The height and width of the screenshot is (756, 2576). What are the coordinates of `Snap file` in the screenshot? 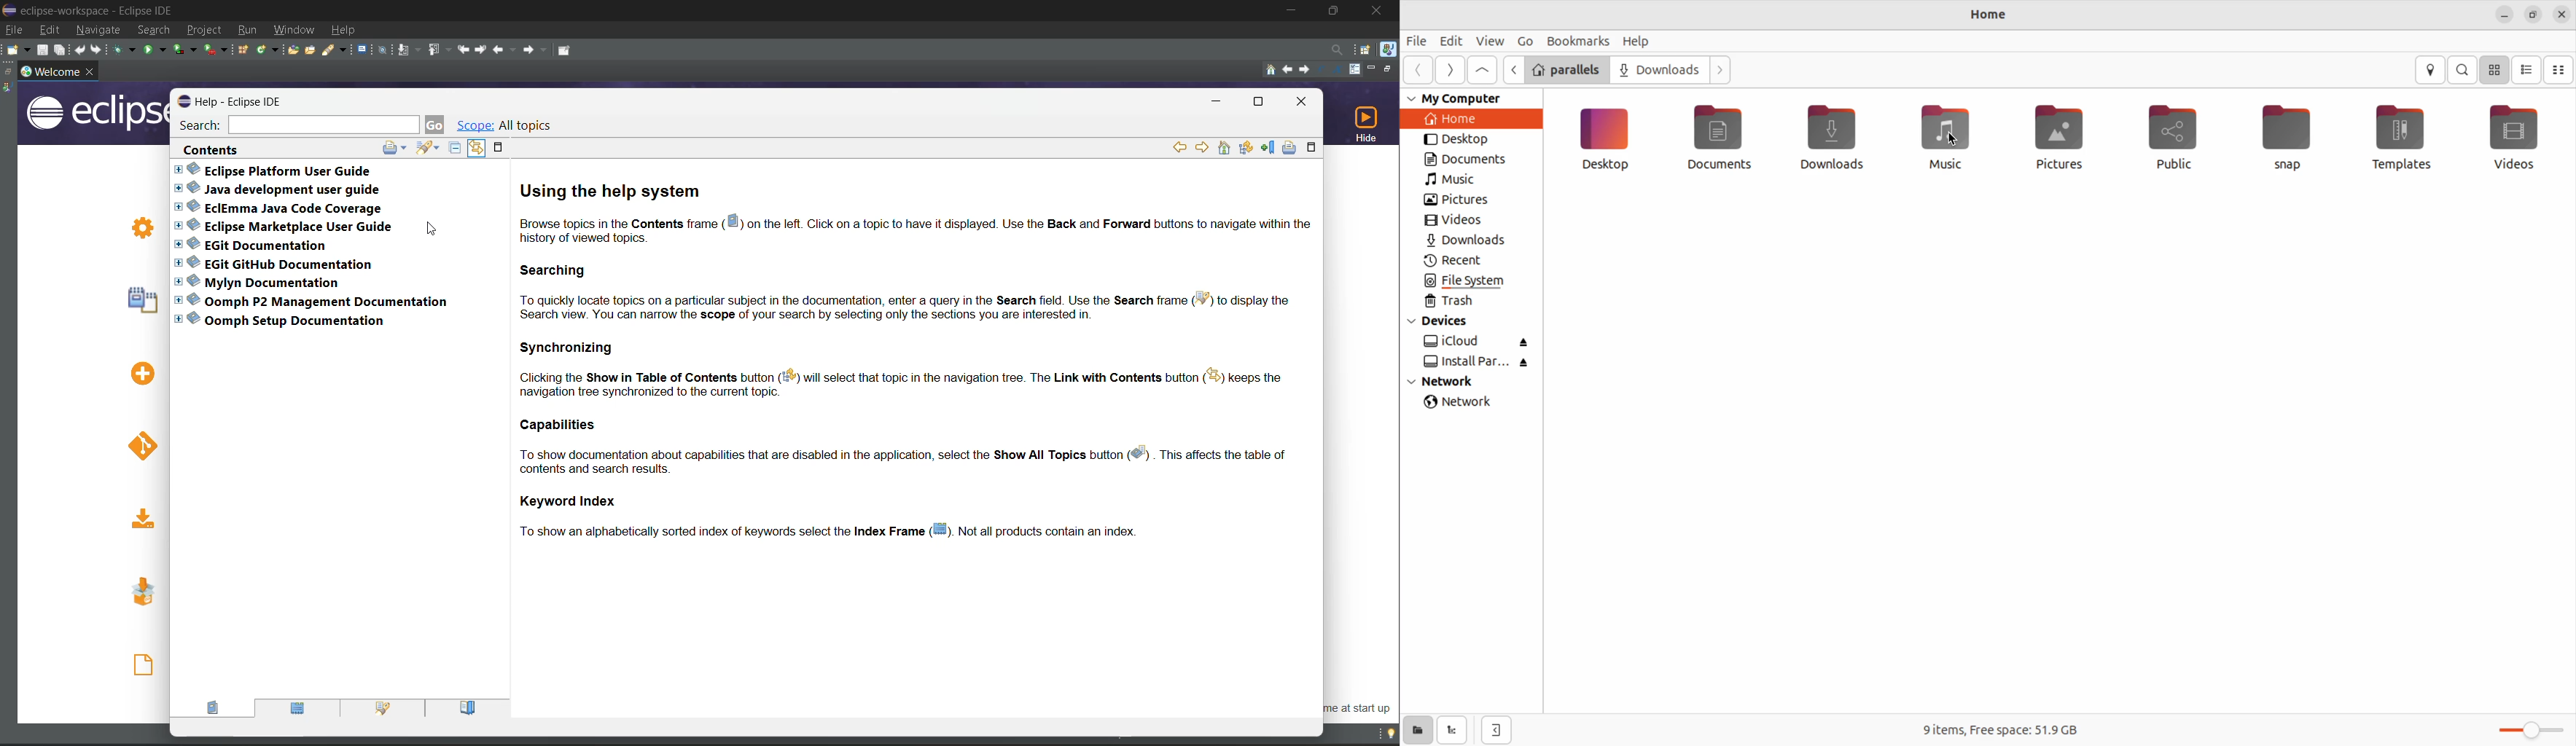 It's located at (2291, 139).